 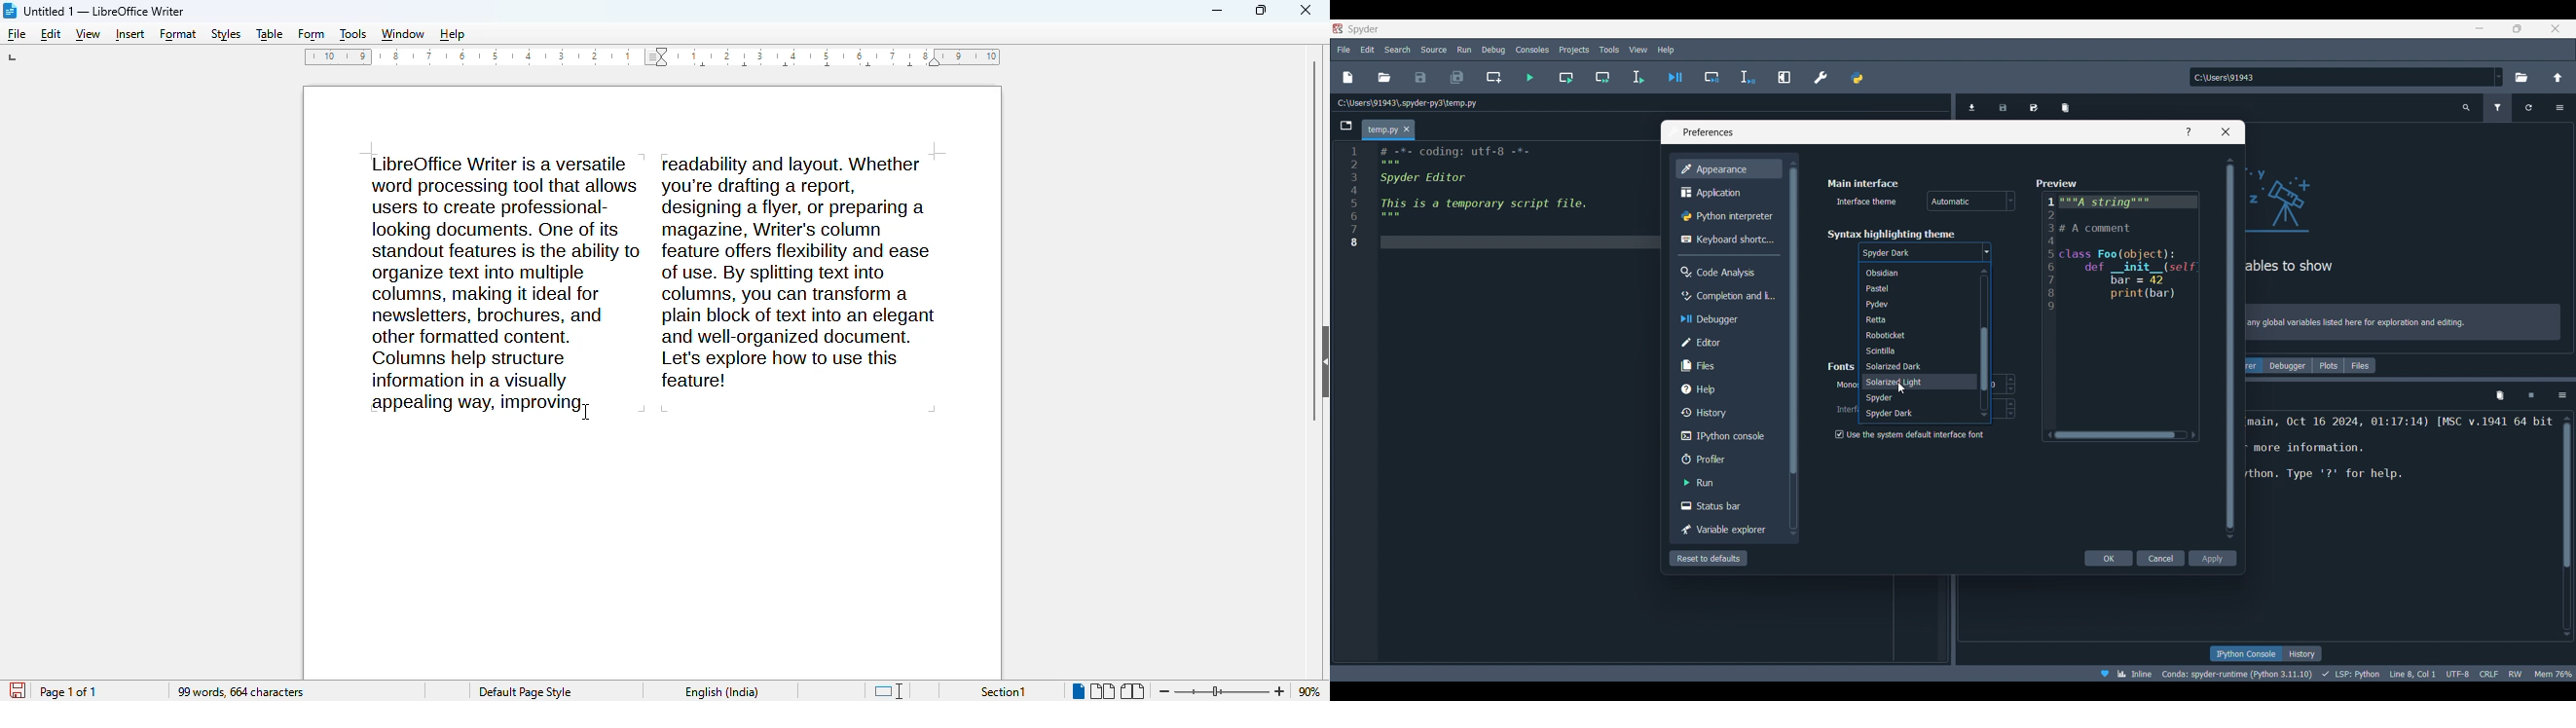 I want to click on solarized light, so click(x=1911, y=382).